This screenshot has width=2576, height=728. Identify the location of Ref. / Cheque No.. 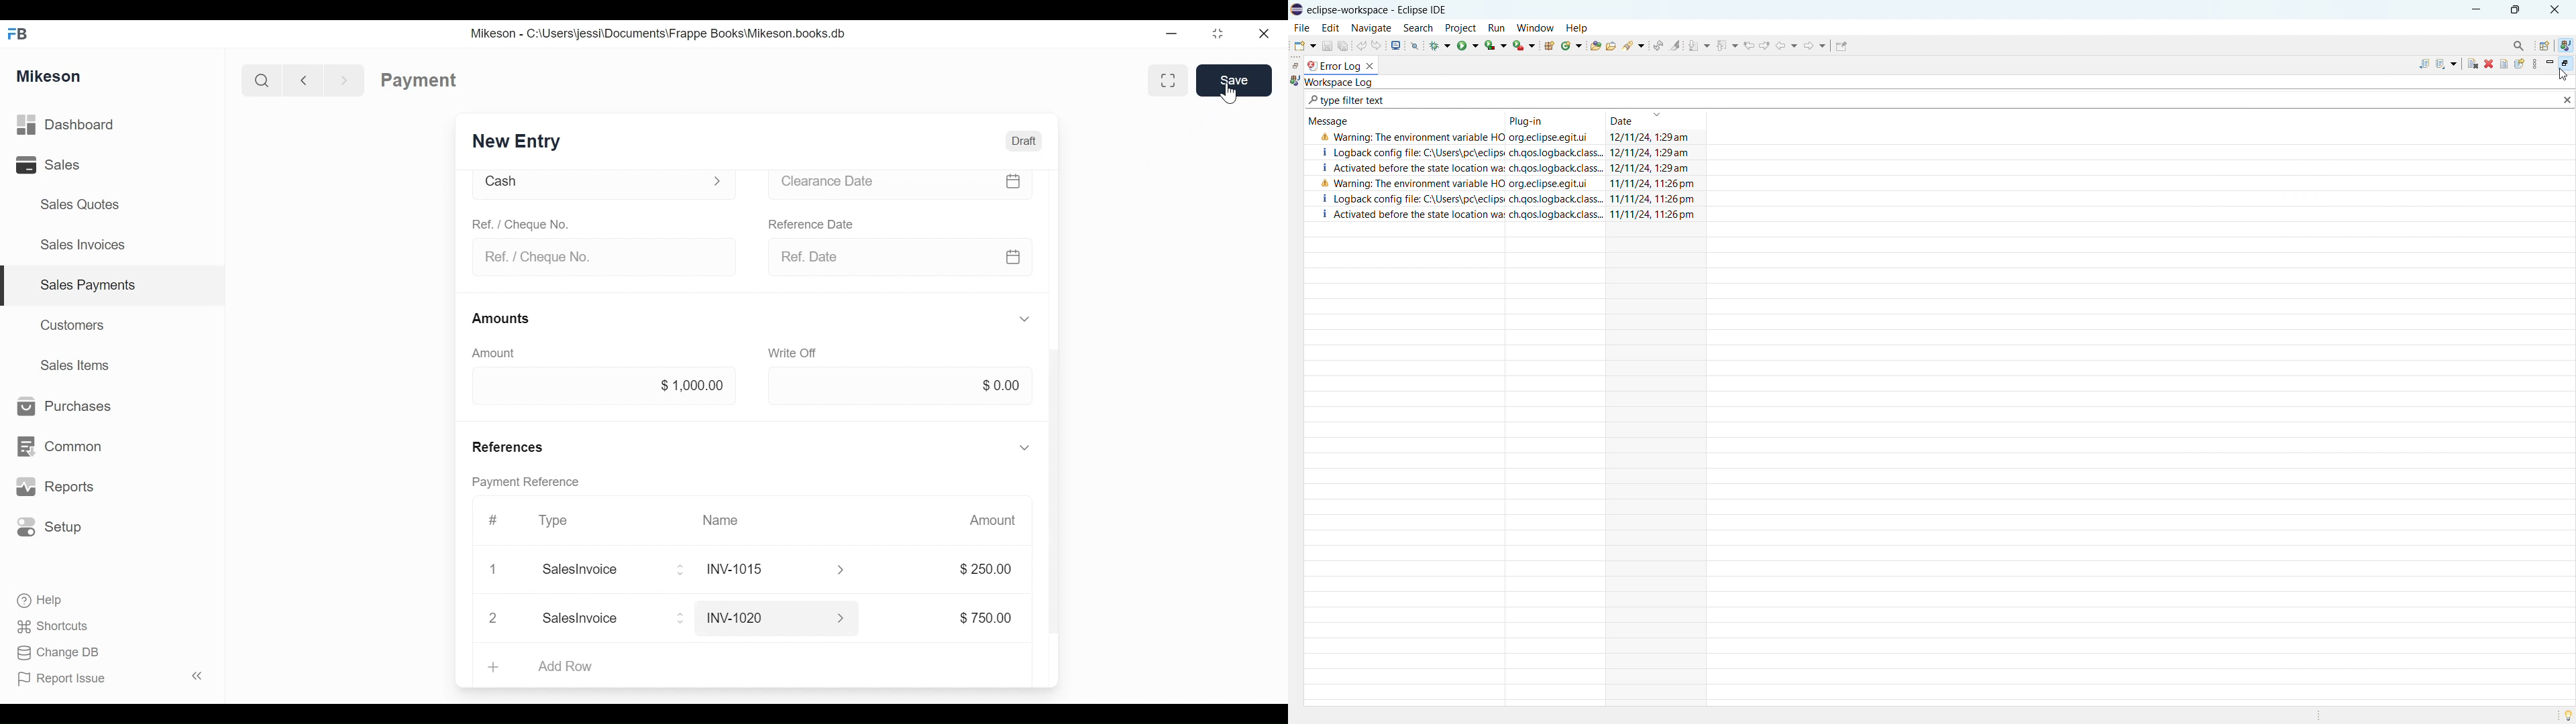
(525, 226).